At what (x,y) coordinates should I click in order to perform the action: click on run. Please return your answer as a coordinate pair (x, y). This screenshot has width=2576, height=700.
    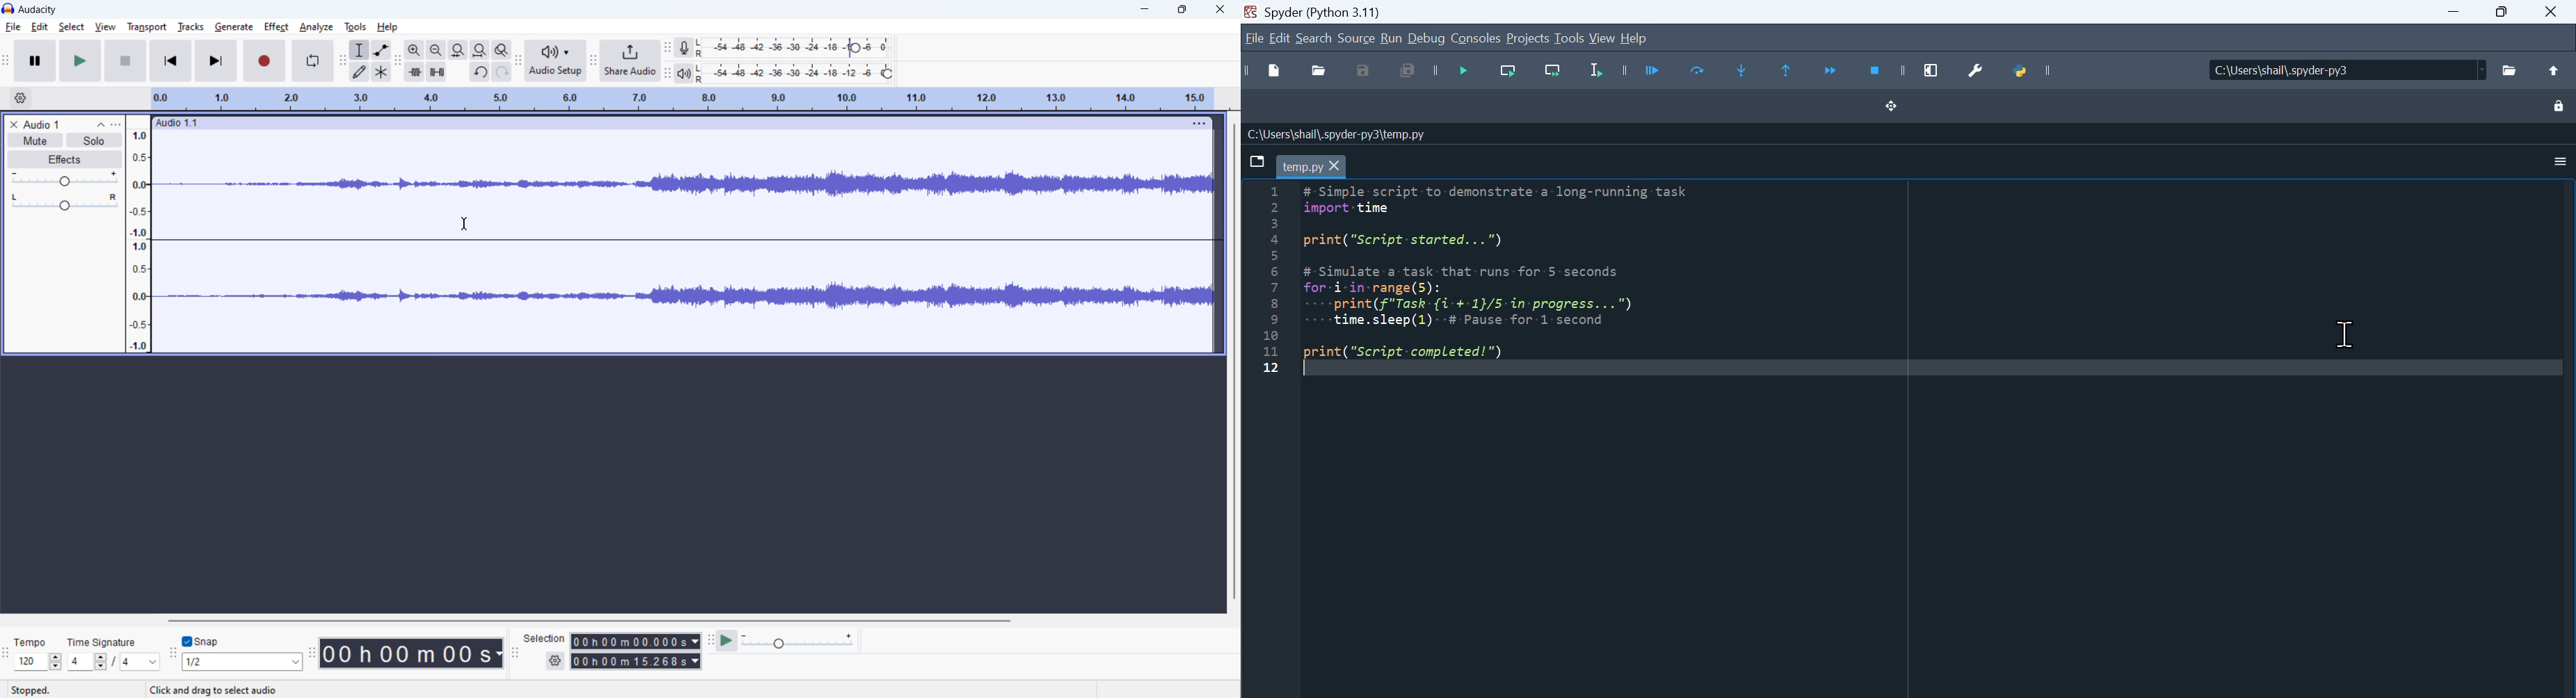
    Looking at the image, I should click on (1390, 37).